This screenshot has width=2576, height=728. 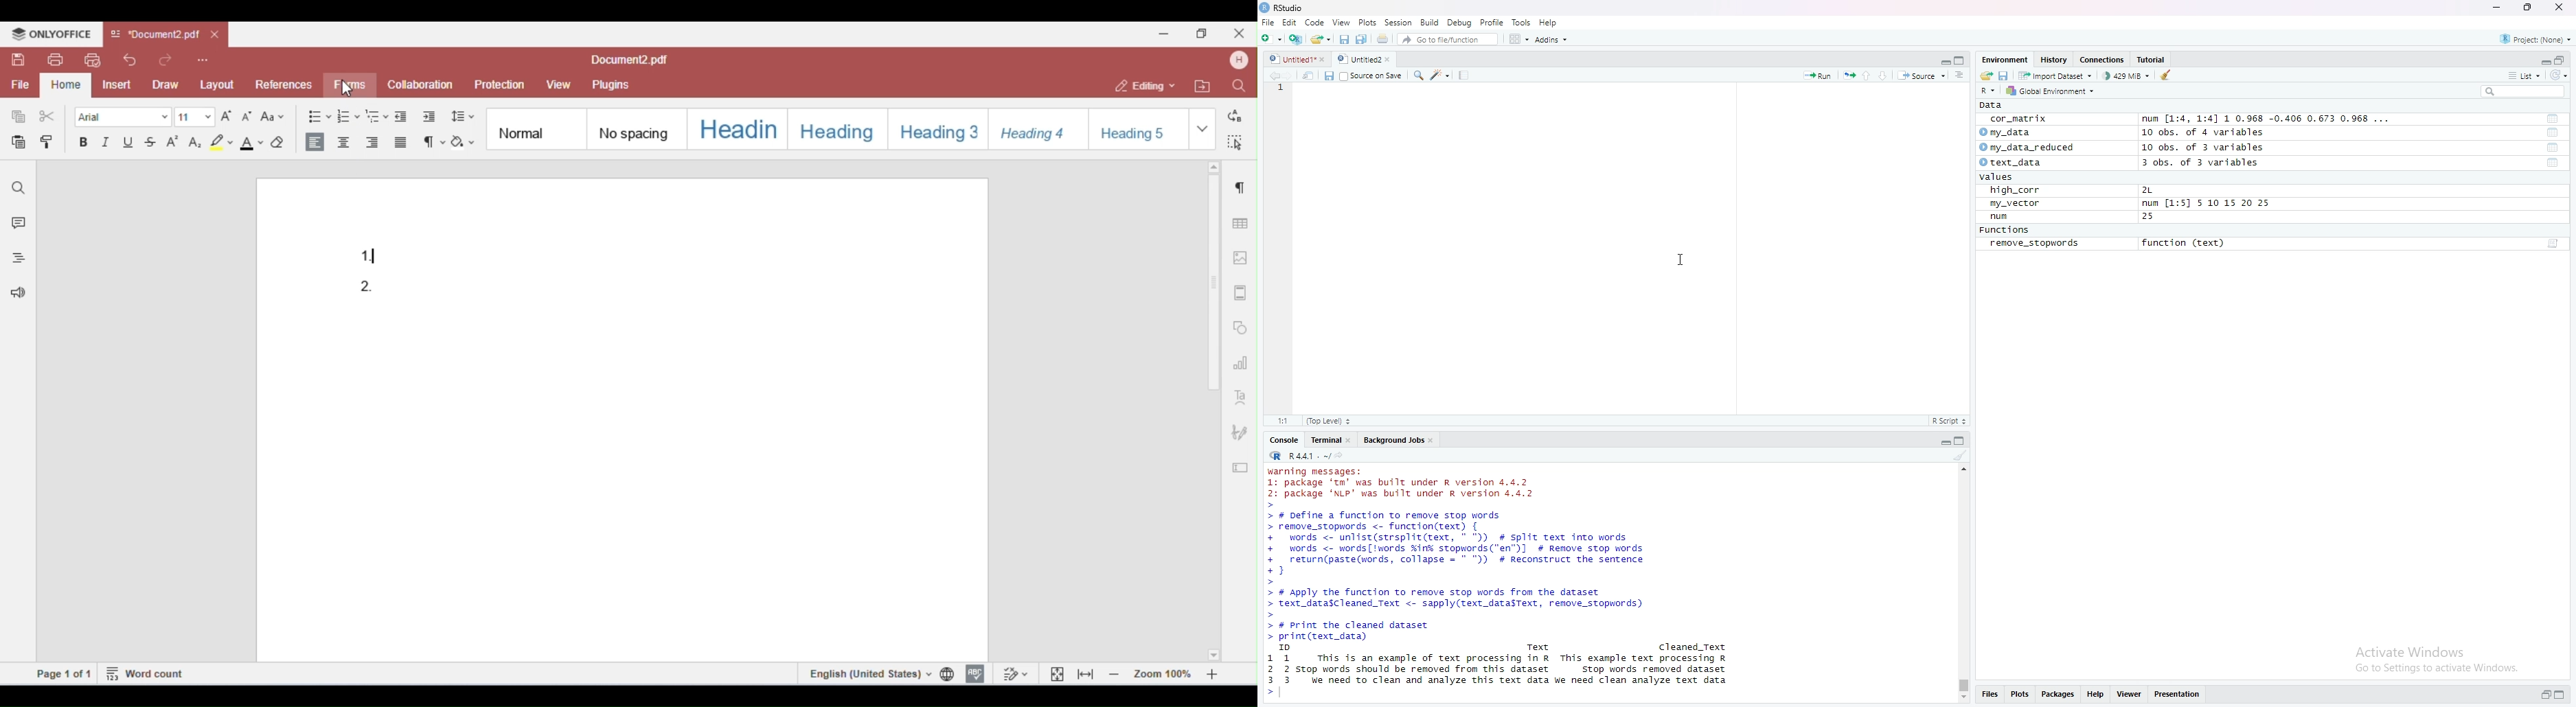 What do you see at coordinates (1288, 76) in the screenshot?
I see `Next` at bounding box center [1288, 76].